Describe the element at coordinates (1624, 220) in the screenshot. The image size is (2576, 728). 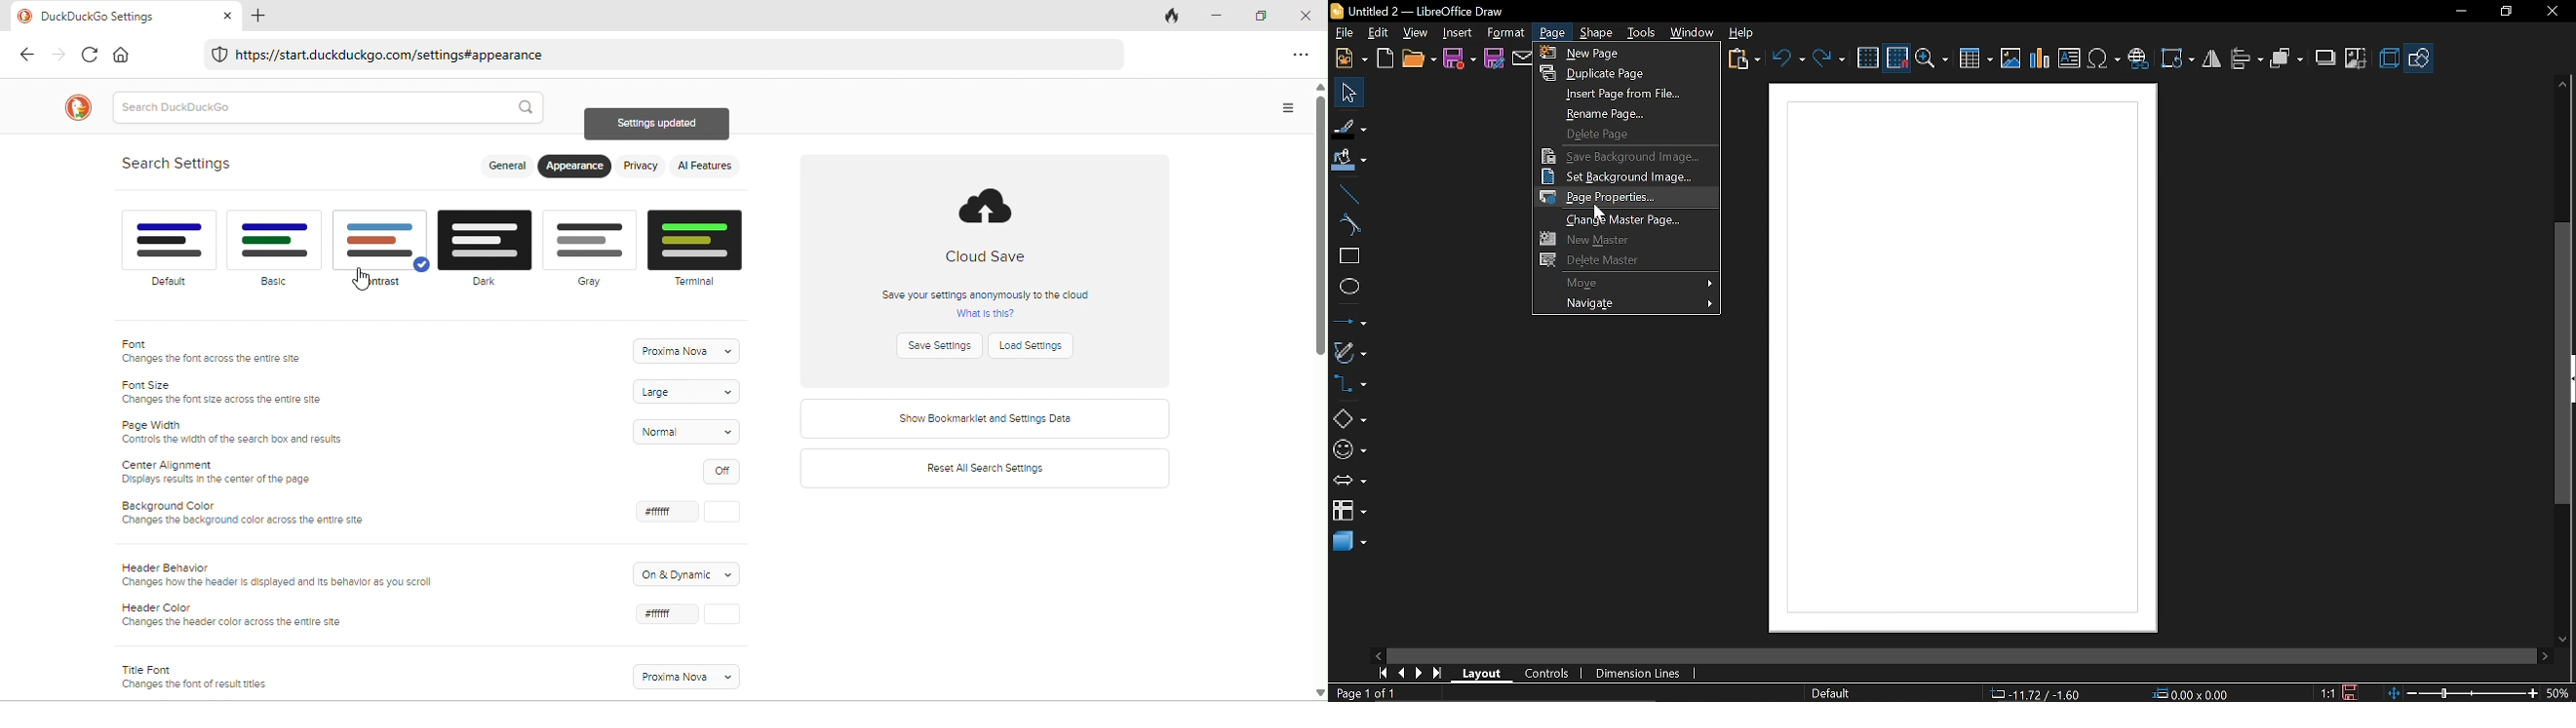
I see `Change master page` at that location.